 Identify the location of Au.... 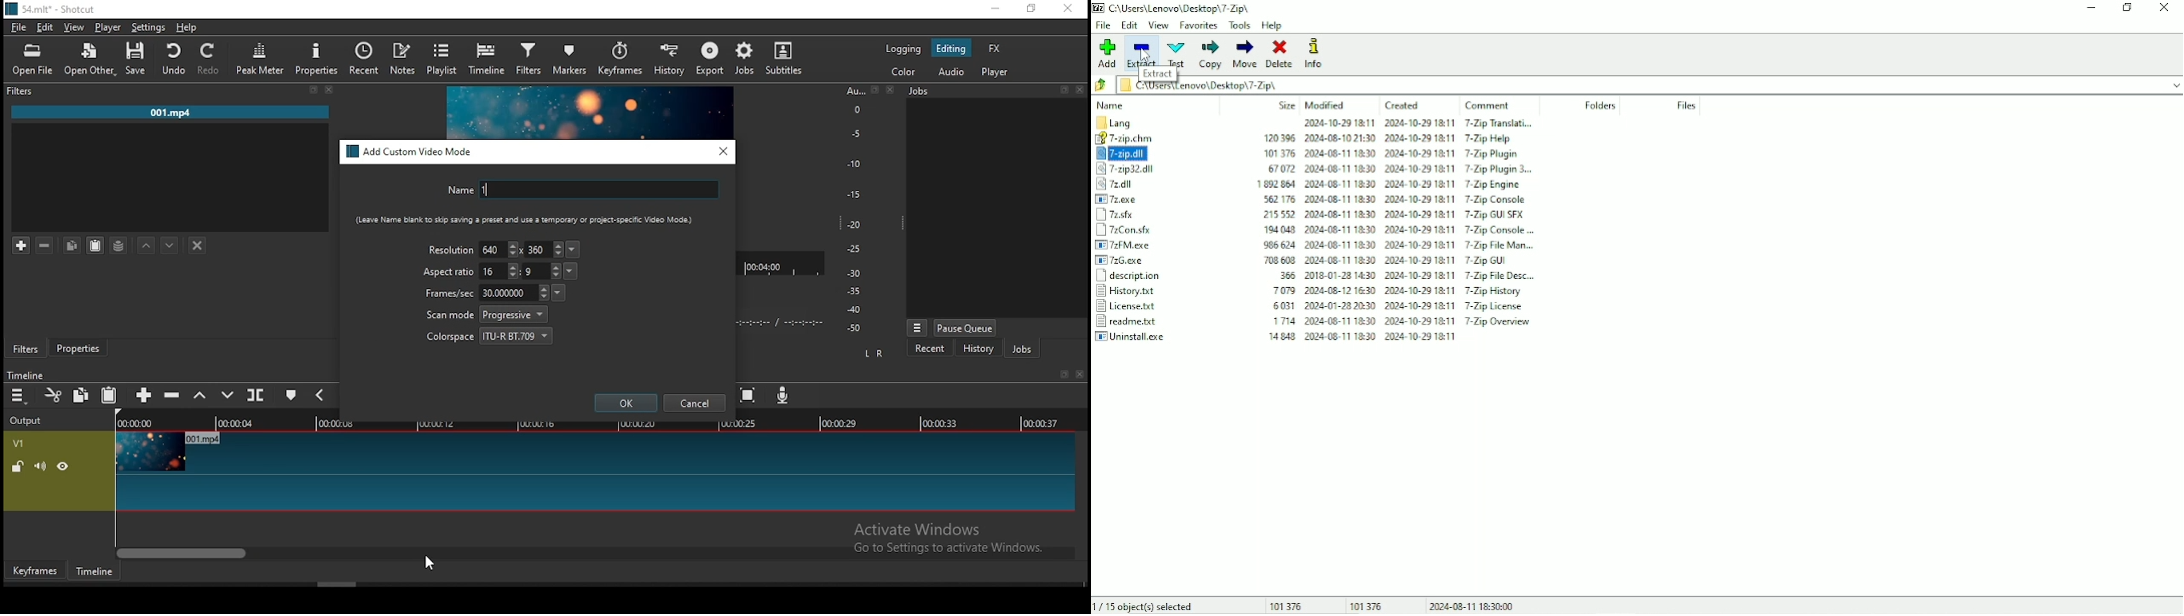
(853, 90).